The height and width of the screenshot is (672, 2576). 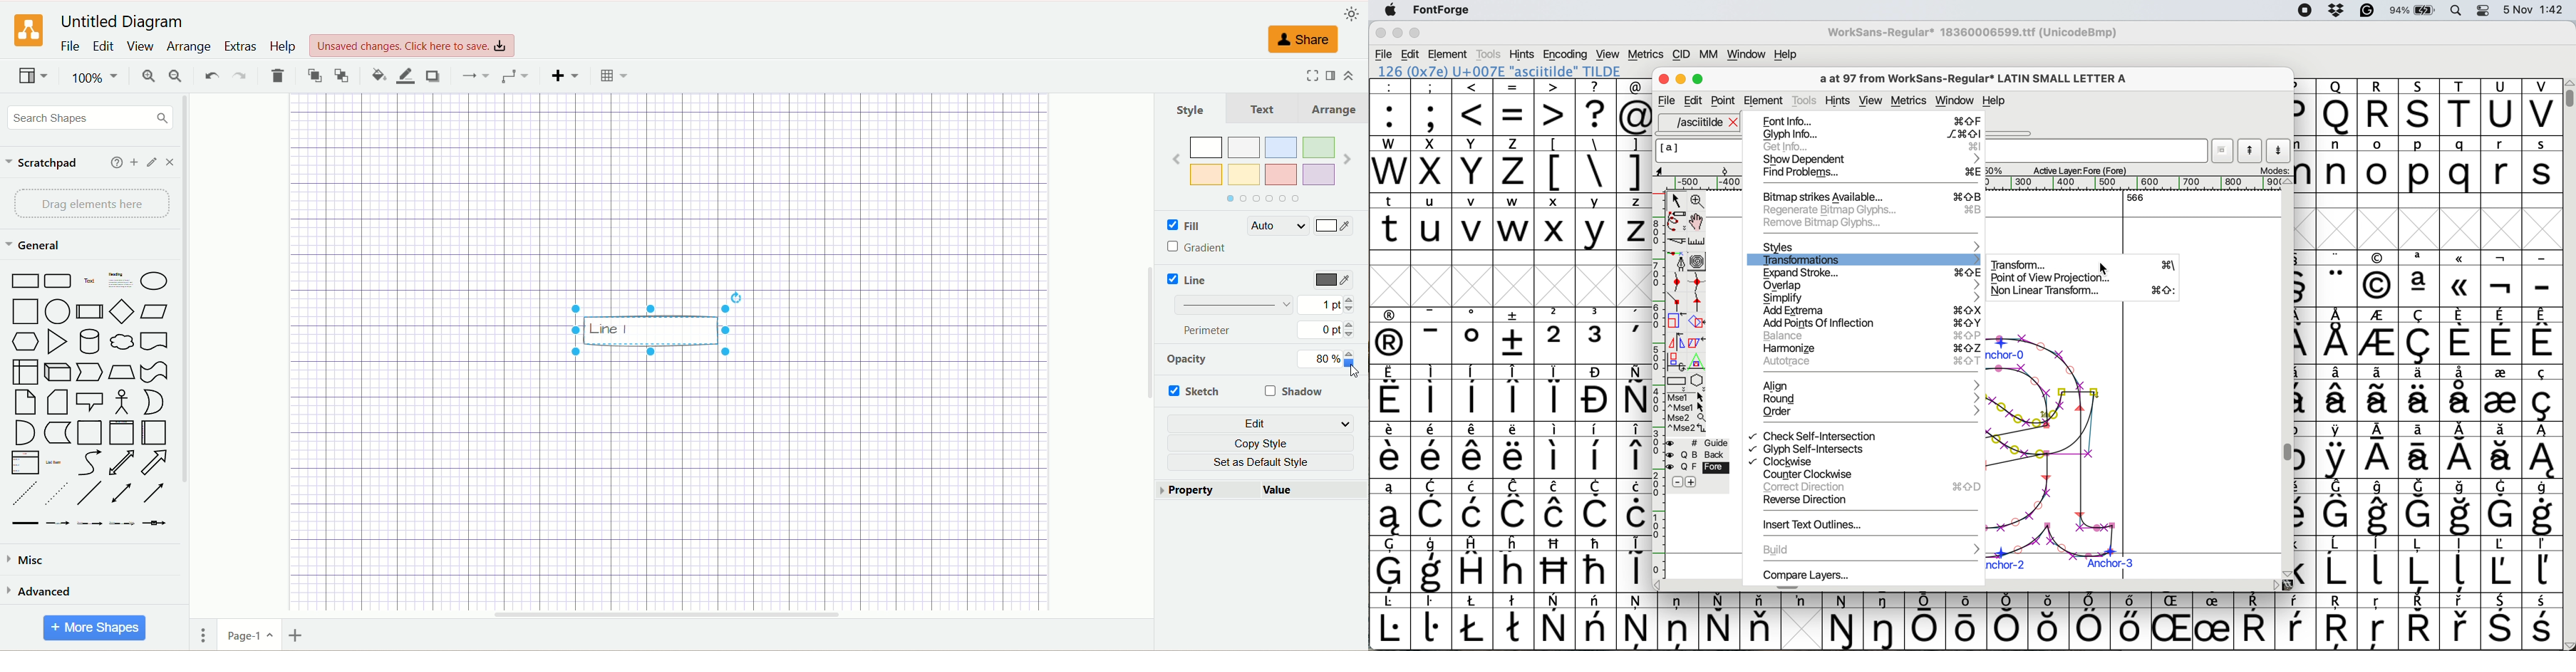 What do you see at coordinates (1308, 489) in the screenshot?
I see `Value` at bounding box center [1308, 489].